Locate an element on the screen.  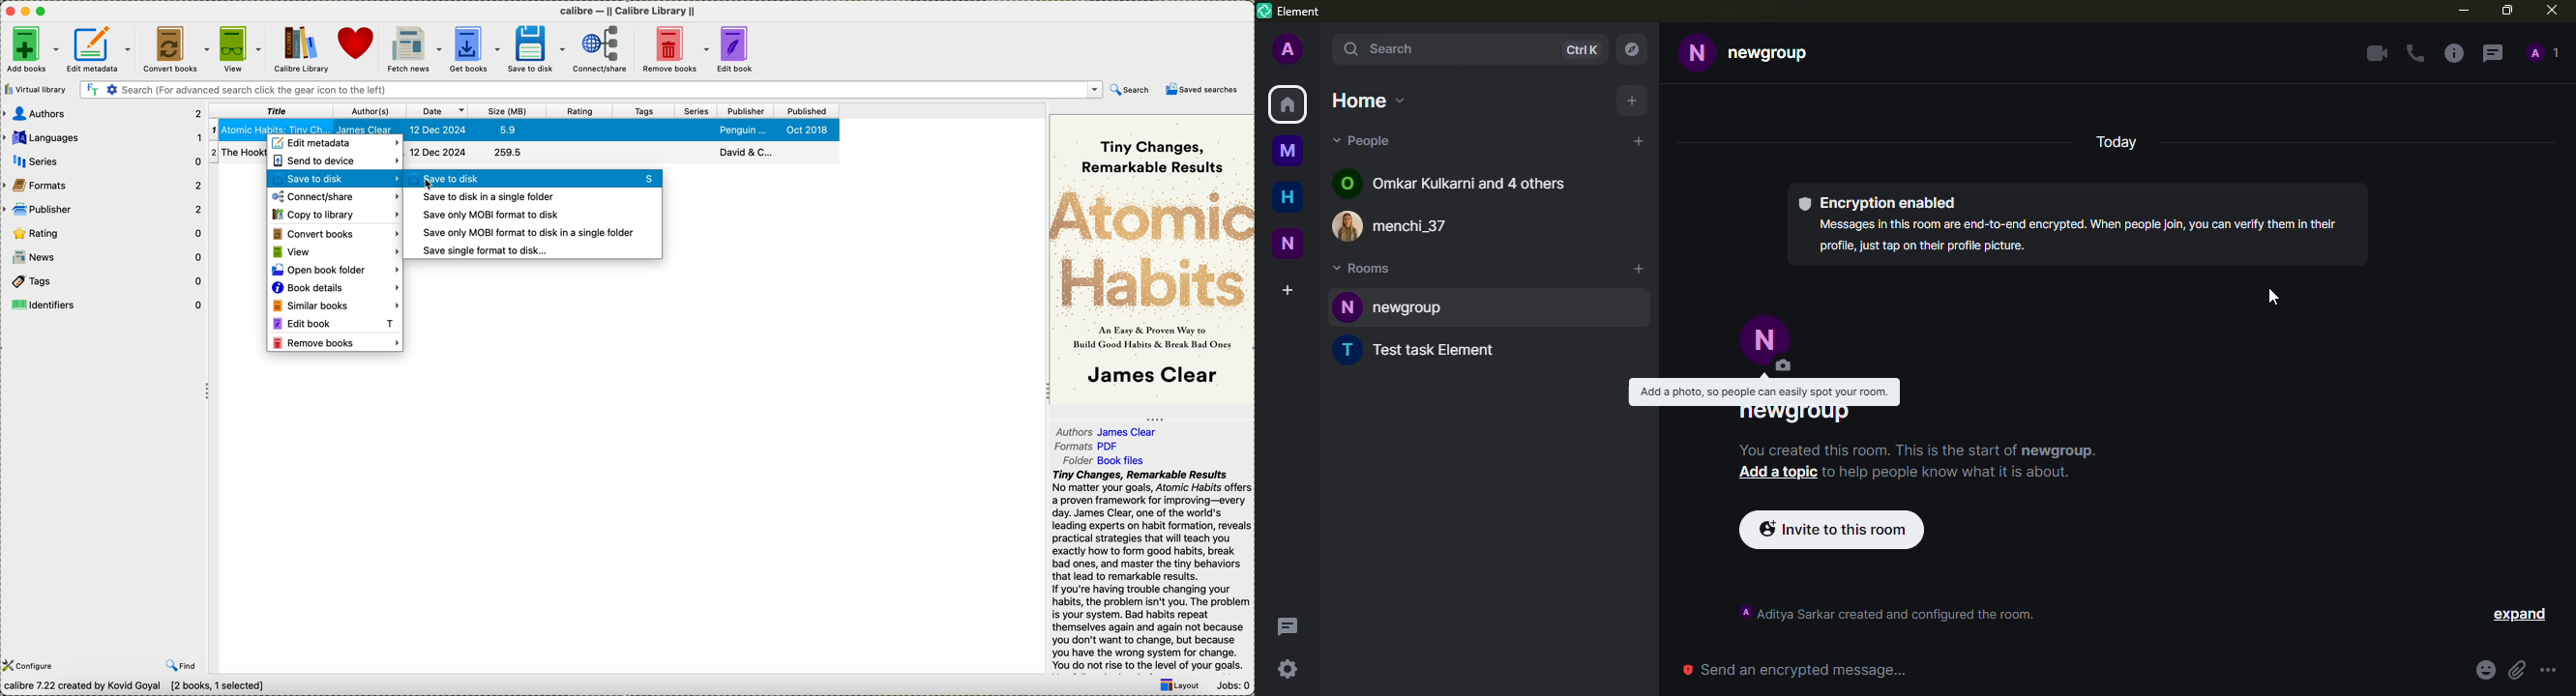
to help people know what it is about. is located at coordinates (1945, 473).